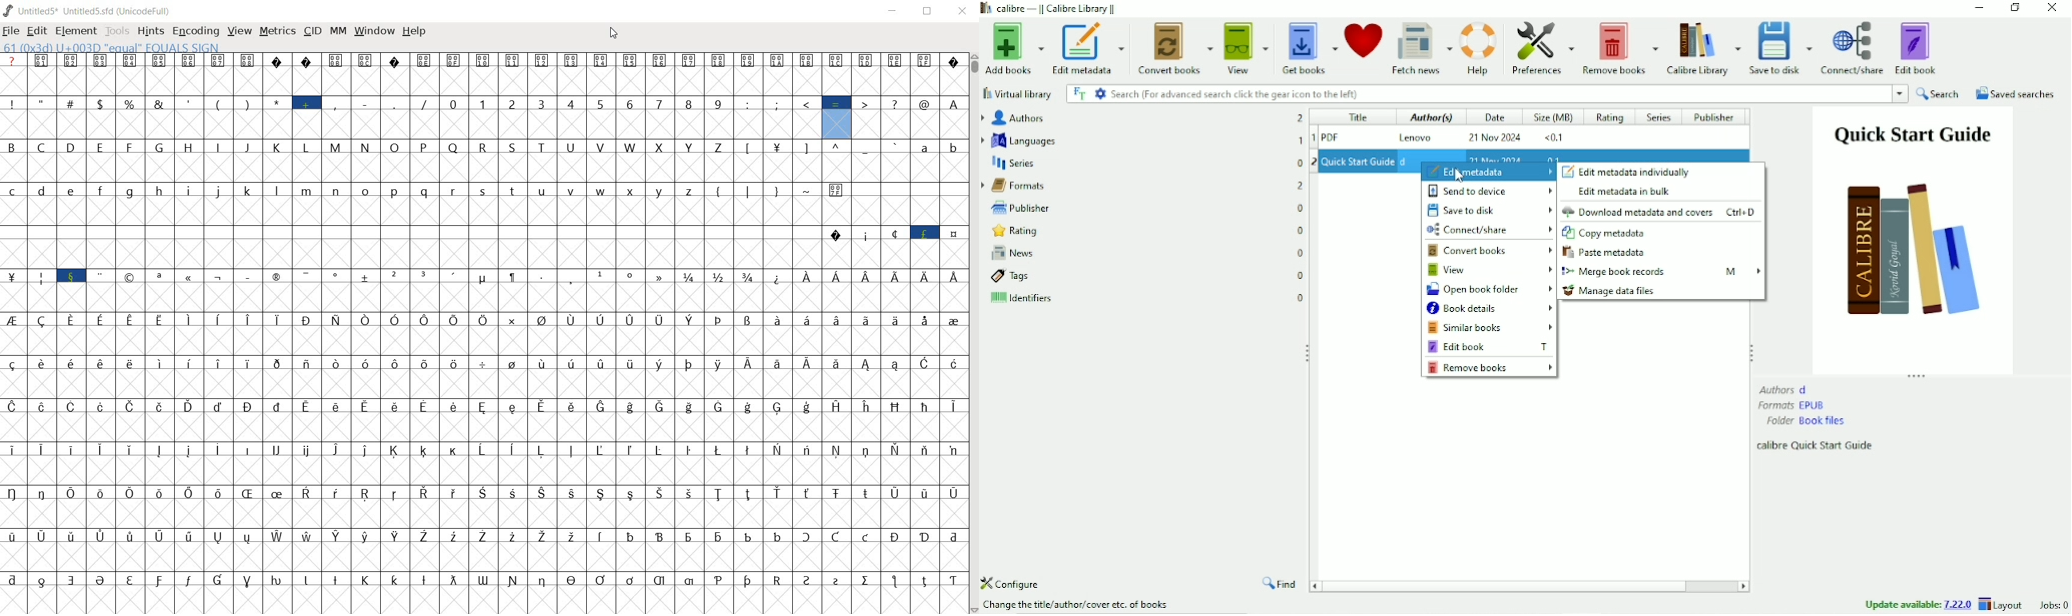  I want to click on Restore down, so click(2014, 9).